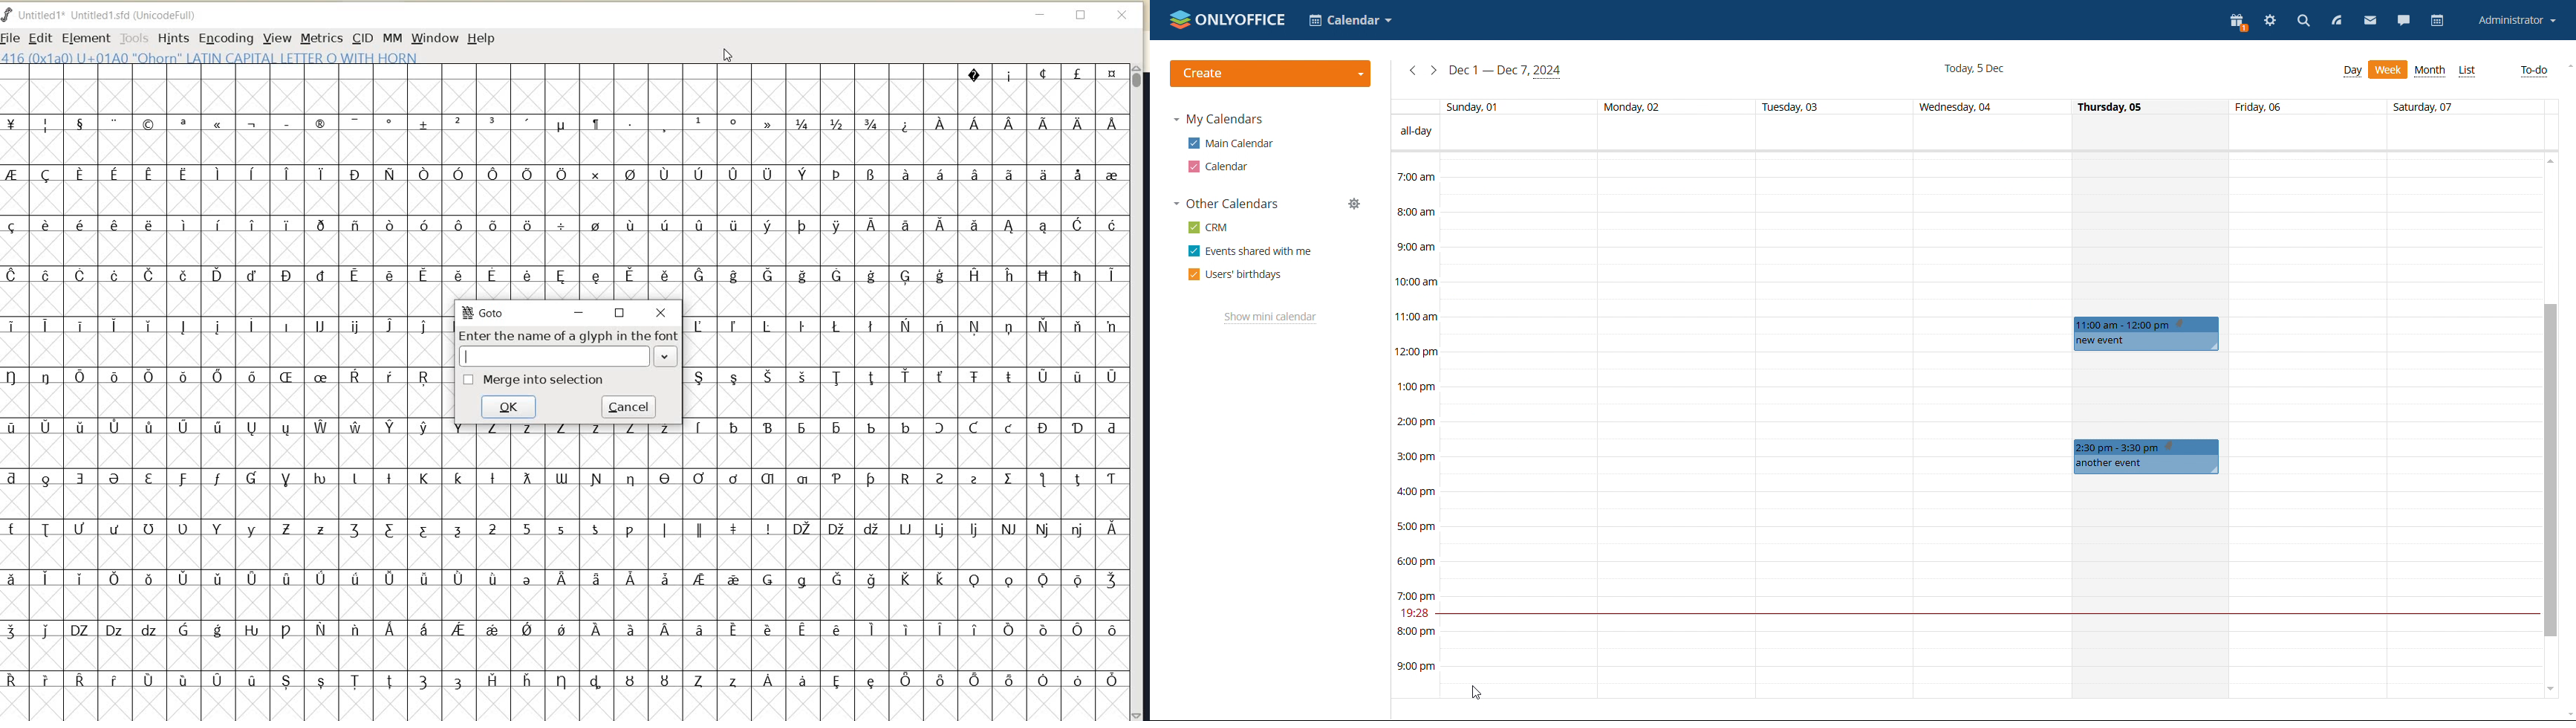 Image resolution: width=2576 pixels, height=728 pixels. Describe the element at coordinates (7, 17) in the screenshot. I see `fontforge logo` at that location.